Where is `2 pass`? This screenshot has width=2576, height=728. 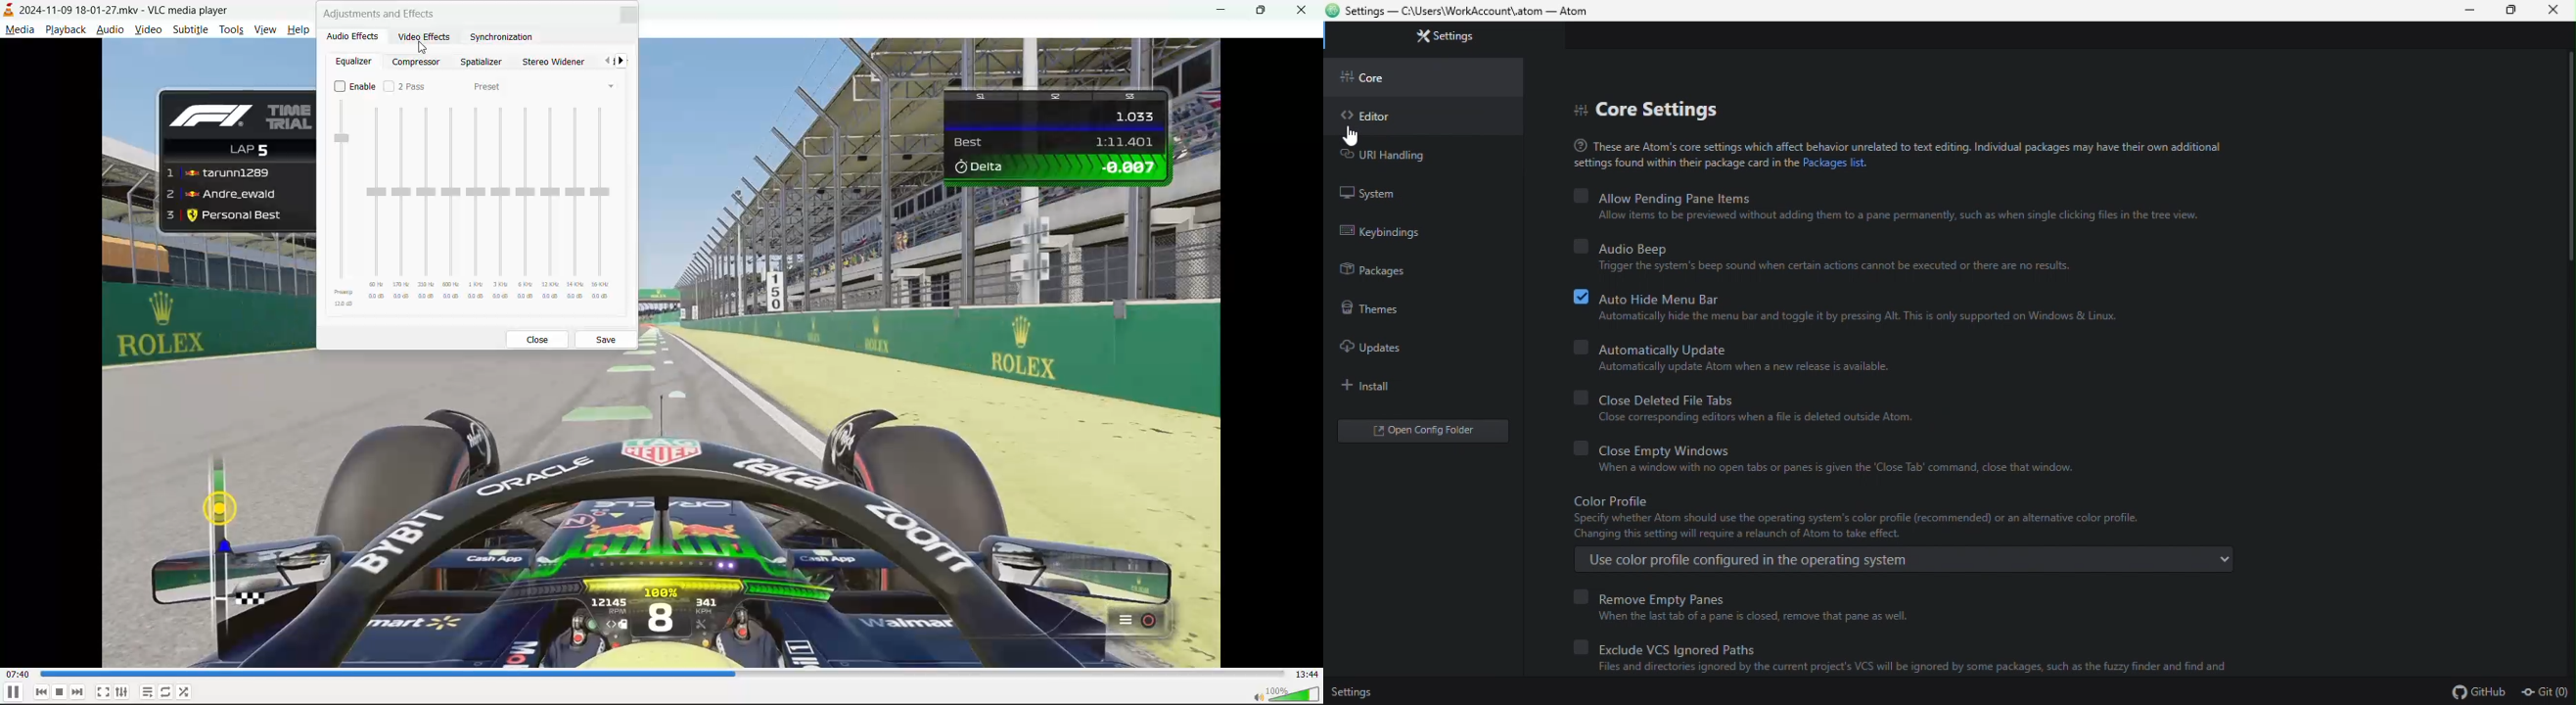 2 pass is located at coordinates (405, 86).